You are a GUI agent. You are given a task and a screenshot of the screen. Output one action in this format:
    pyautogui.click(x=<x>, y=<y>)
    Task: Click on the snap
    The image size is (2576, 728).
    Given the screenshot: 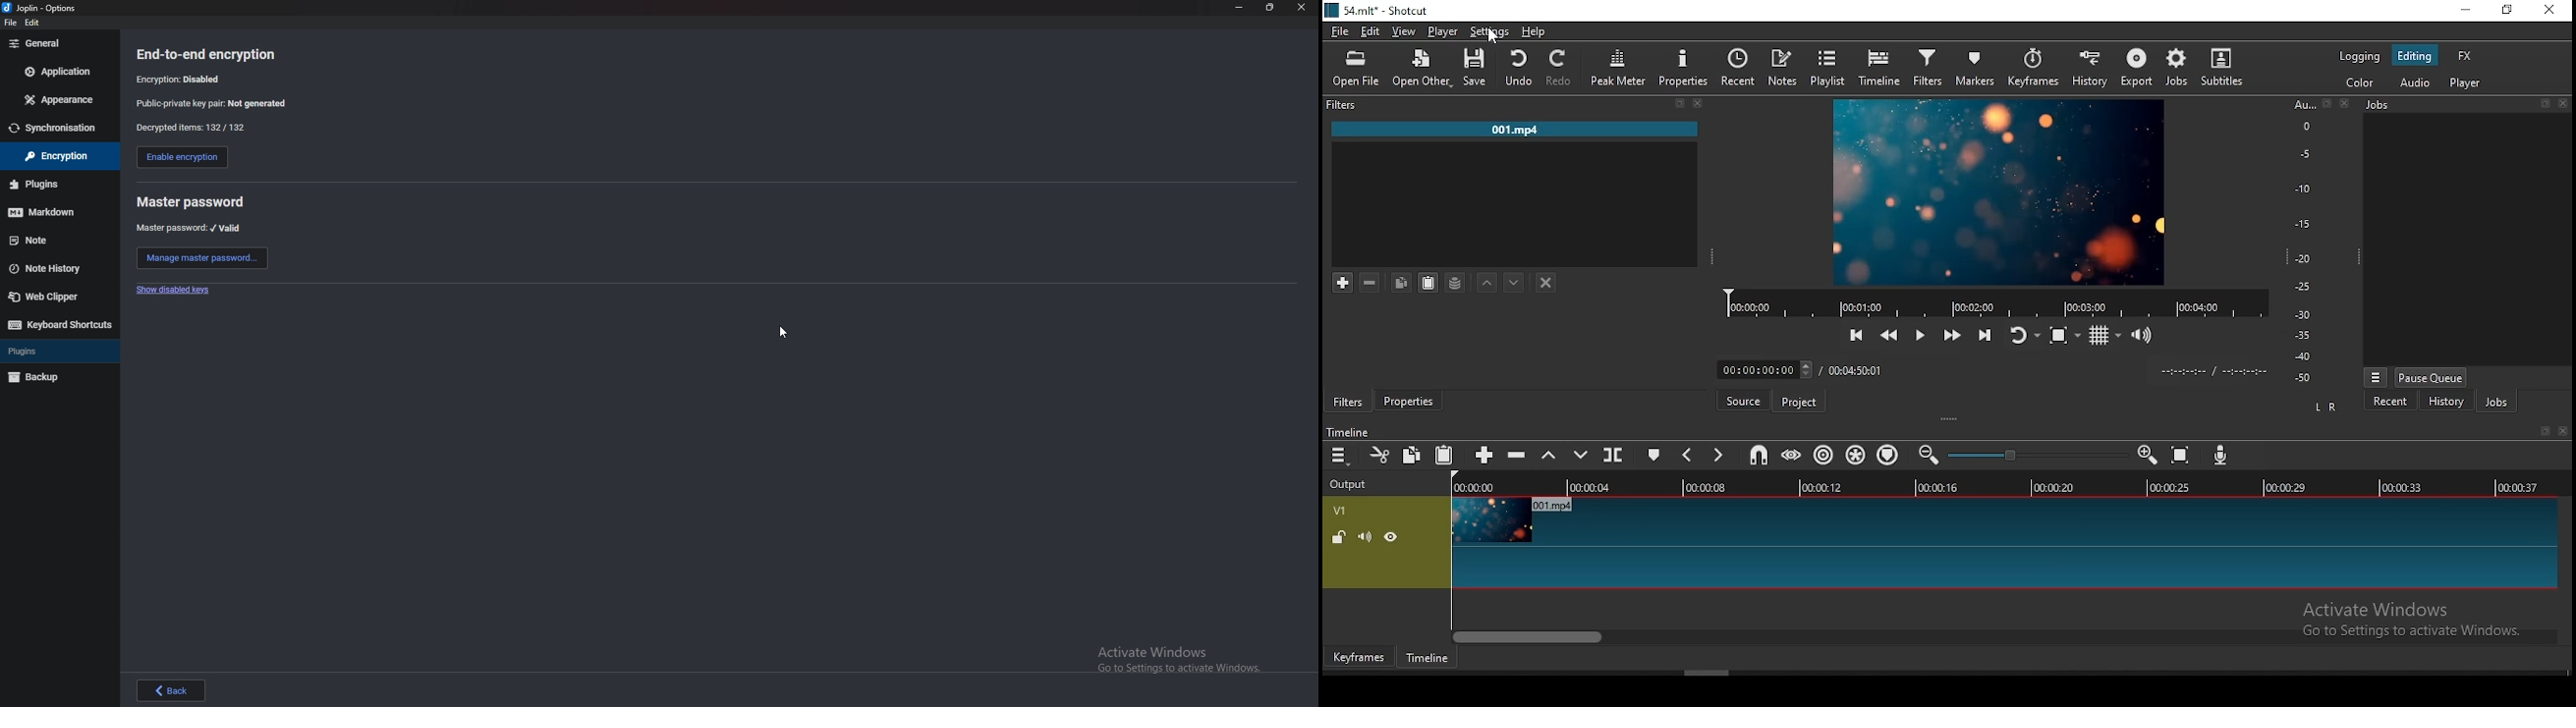 What is the action you would take?
    pyautogui.click(x=1759, y=455)
    